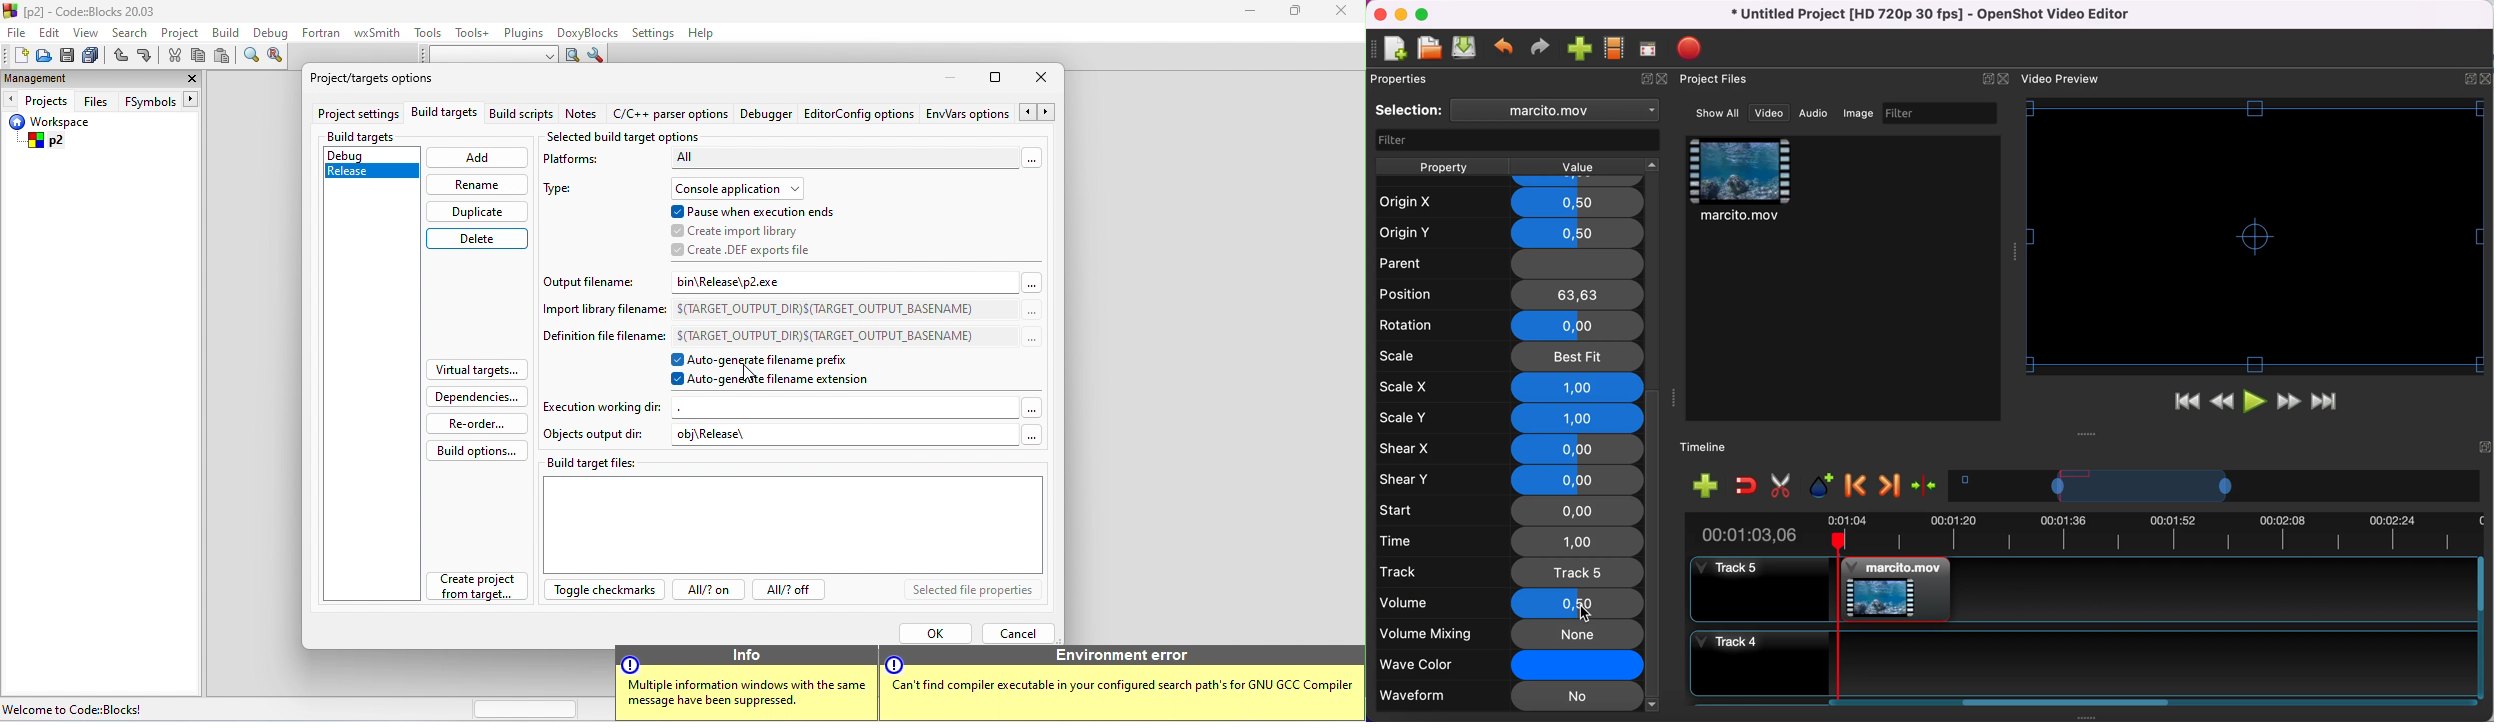  What do you see at coordinates (1509, 203) in the screenshot?
I see `Origin X` at bounding box center [1509, 203].